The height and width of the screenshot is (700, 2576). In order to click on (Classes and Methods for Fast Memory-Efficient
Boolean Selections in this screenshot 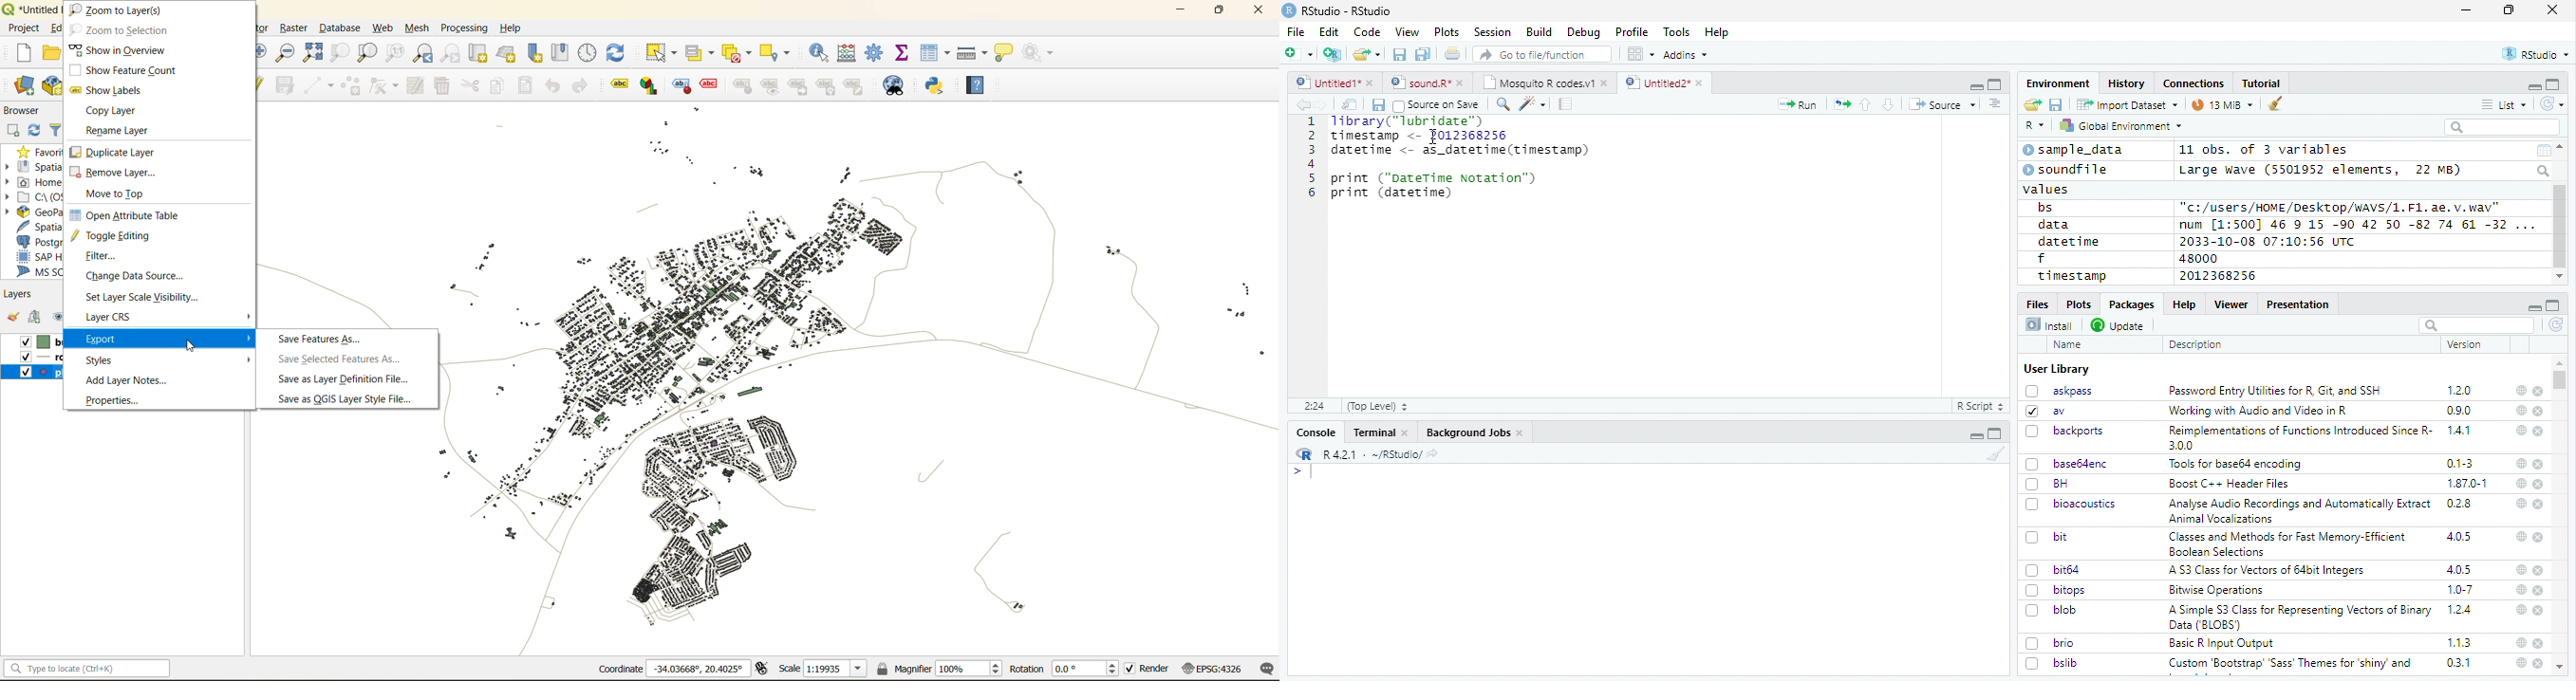, I will do `click(2289, 543)`.